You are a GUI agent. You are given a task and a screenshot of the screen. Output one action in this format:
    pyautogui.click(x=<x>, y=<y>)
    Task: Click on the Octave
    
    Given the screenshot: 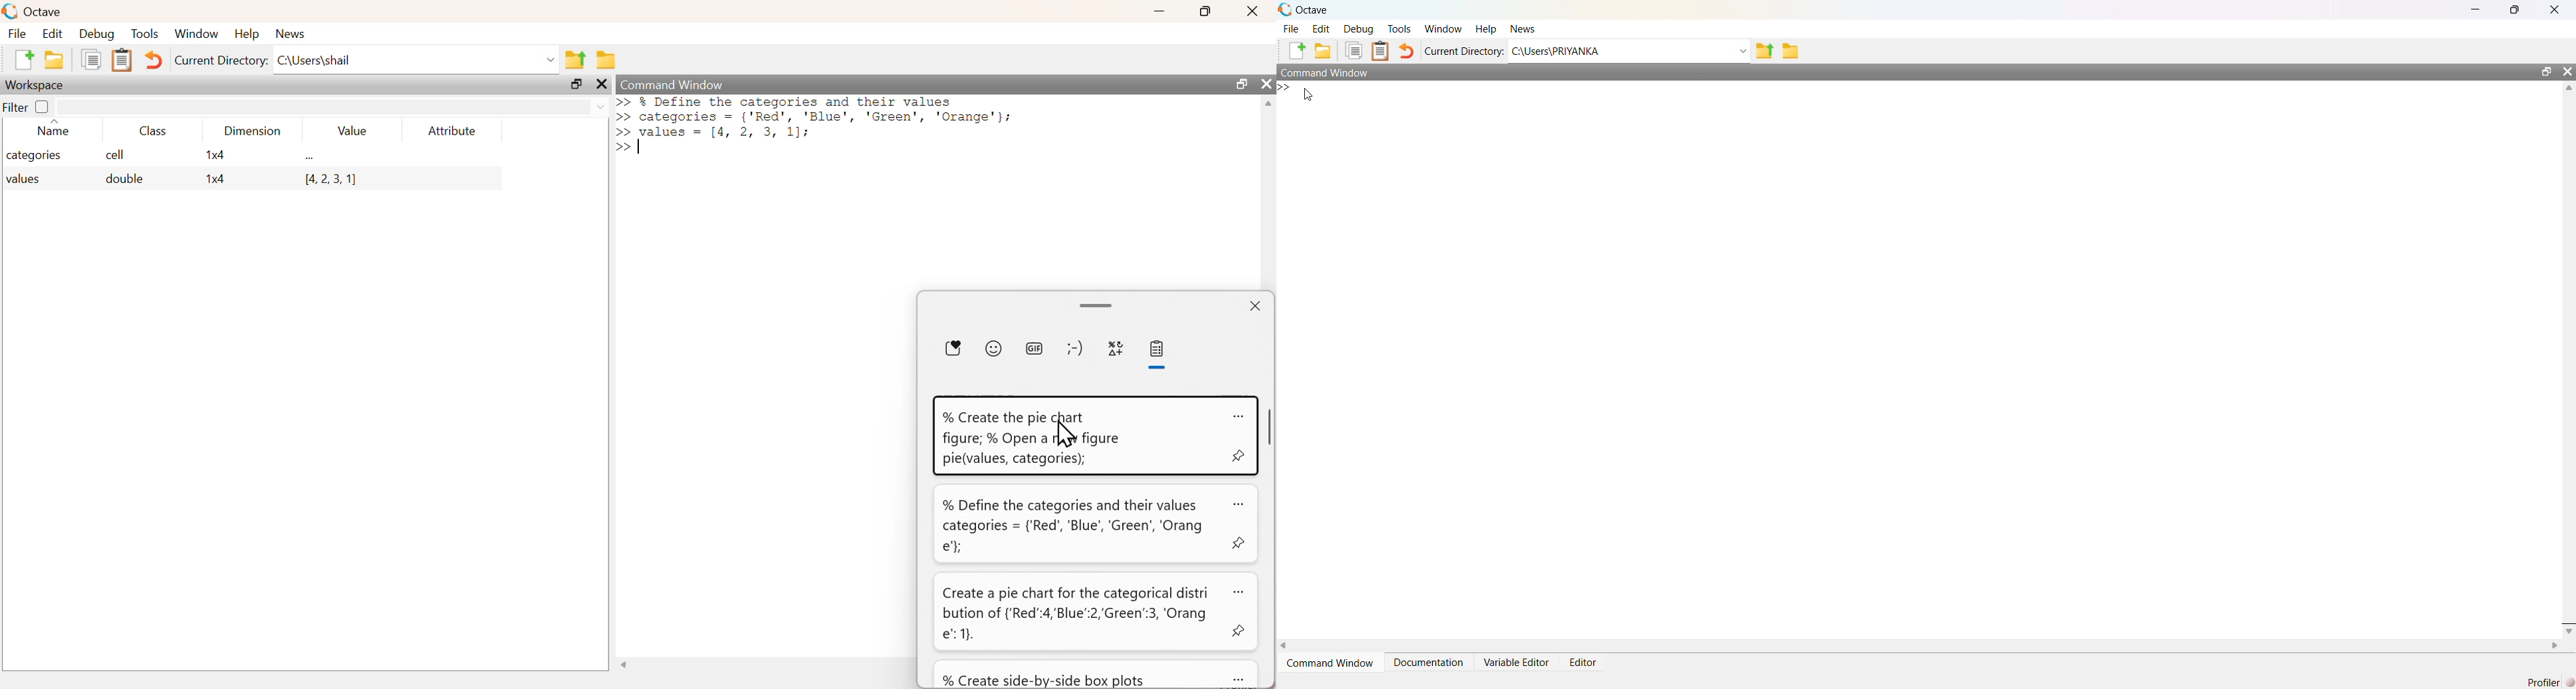 What is the action you would take?
    pyautogui.click(x=45, y=12)
    